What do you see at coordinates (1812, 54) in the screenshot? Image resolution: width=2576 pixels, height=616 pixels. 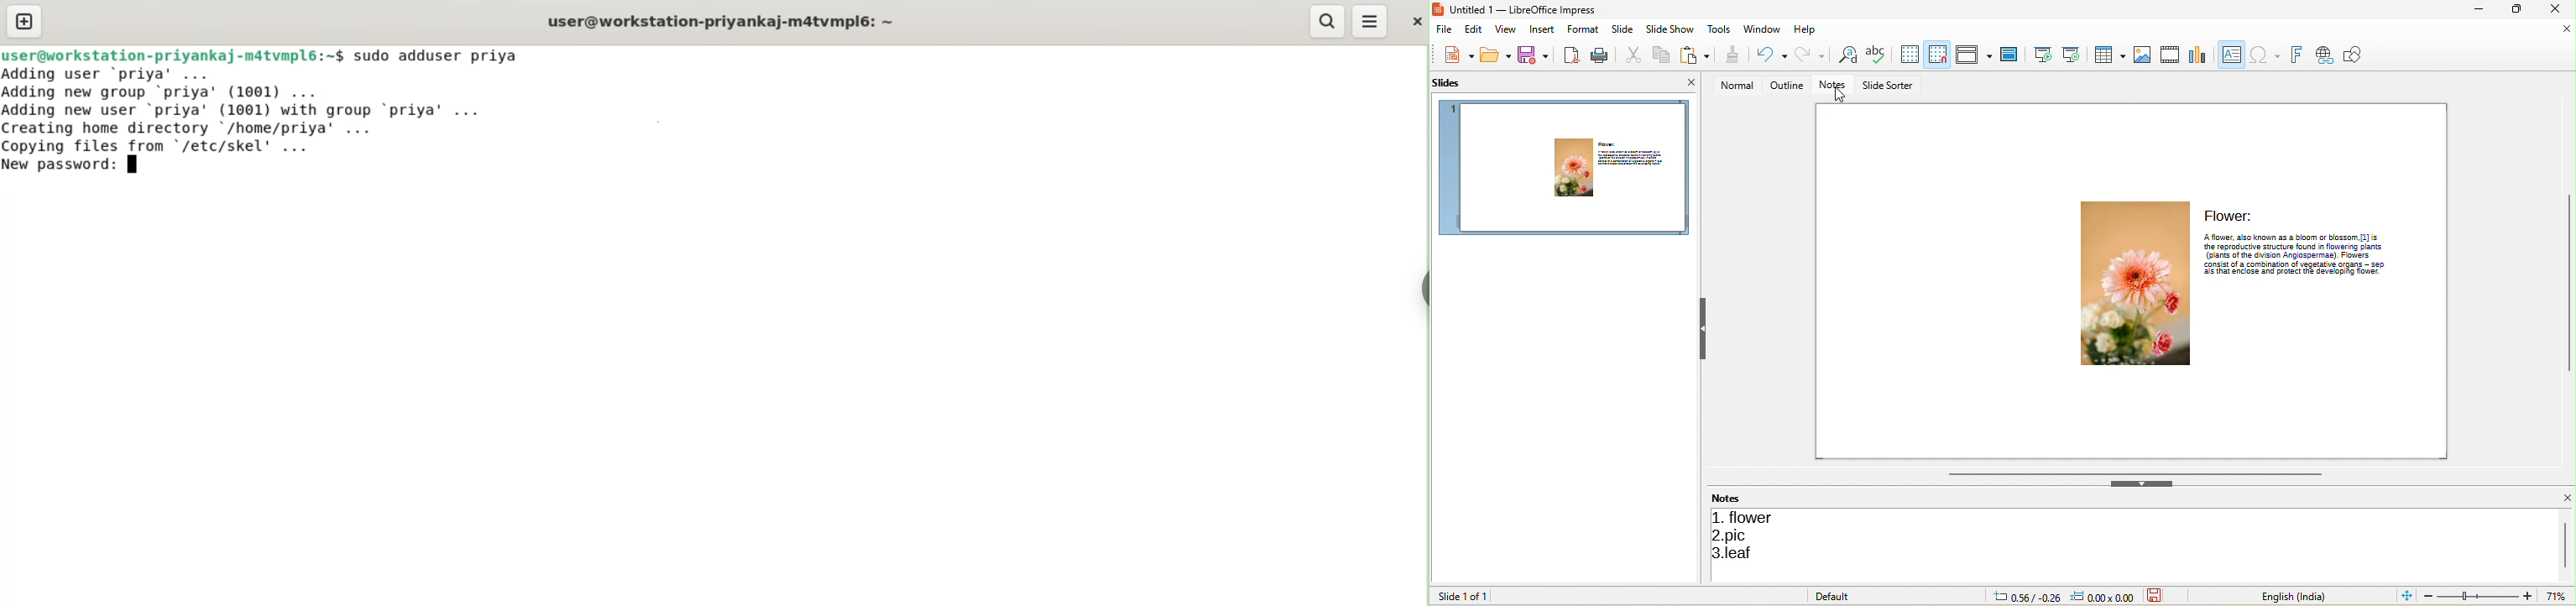 I see `redo` at bounding box center [1812, 54].